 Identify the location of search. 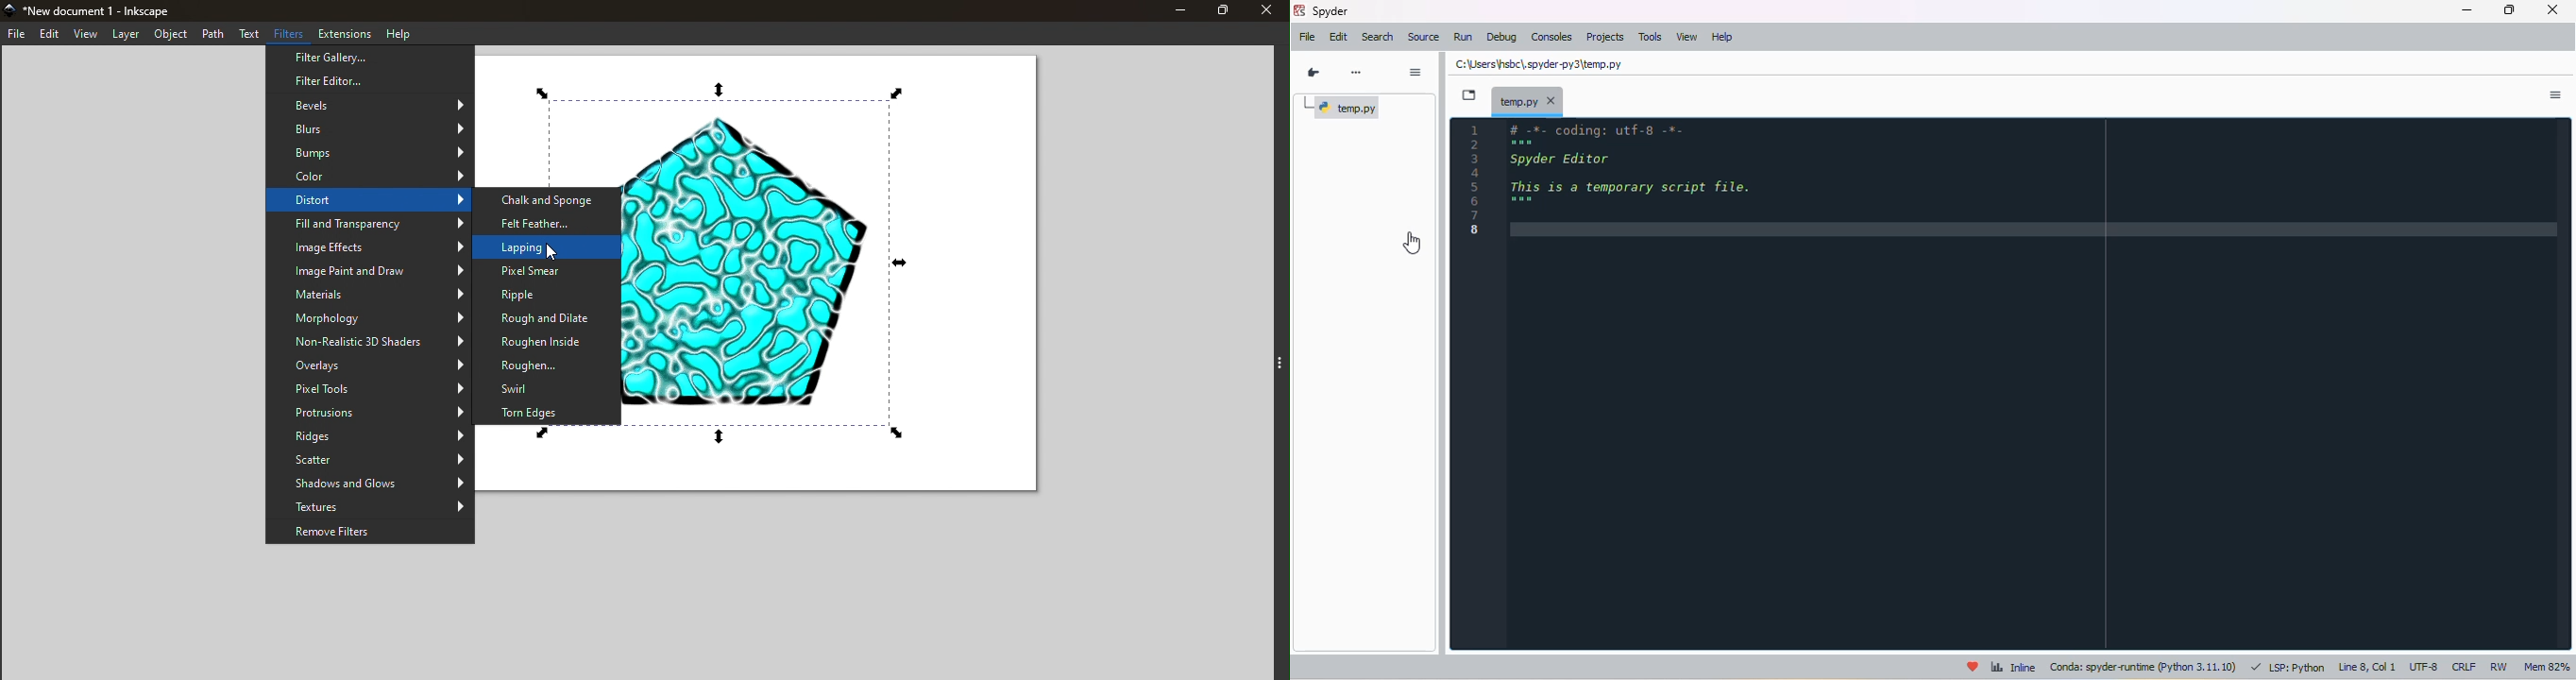
(1378, 38).